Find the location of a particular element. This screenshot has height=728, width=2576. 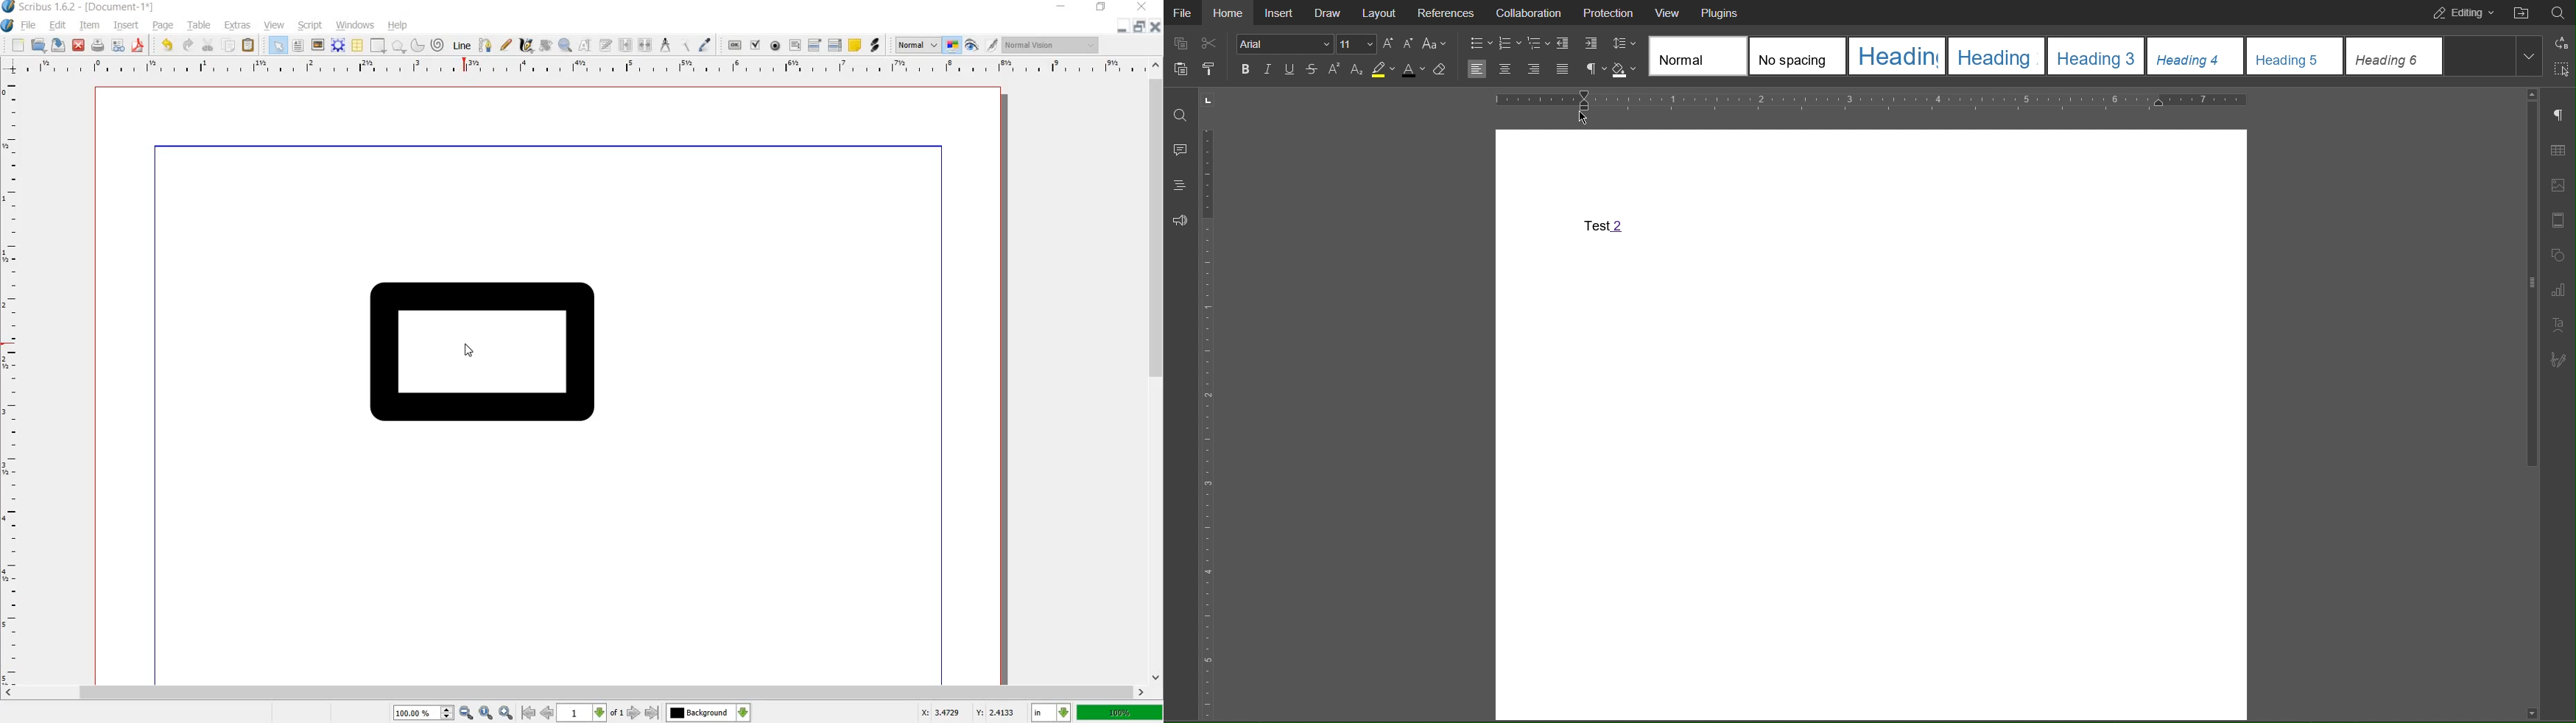

item is located at coordinates (87, 25).